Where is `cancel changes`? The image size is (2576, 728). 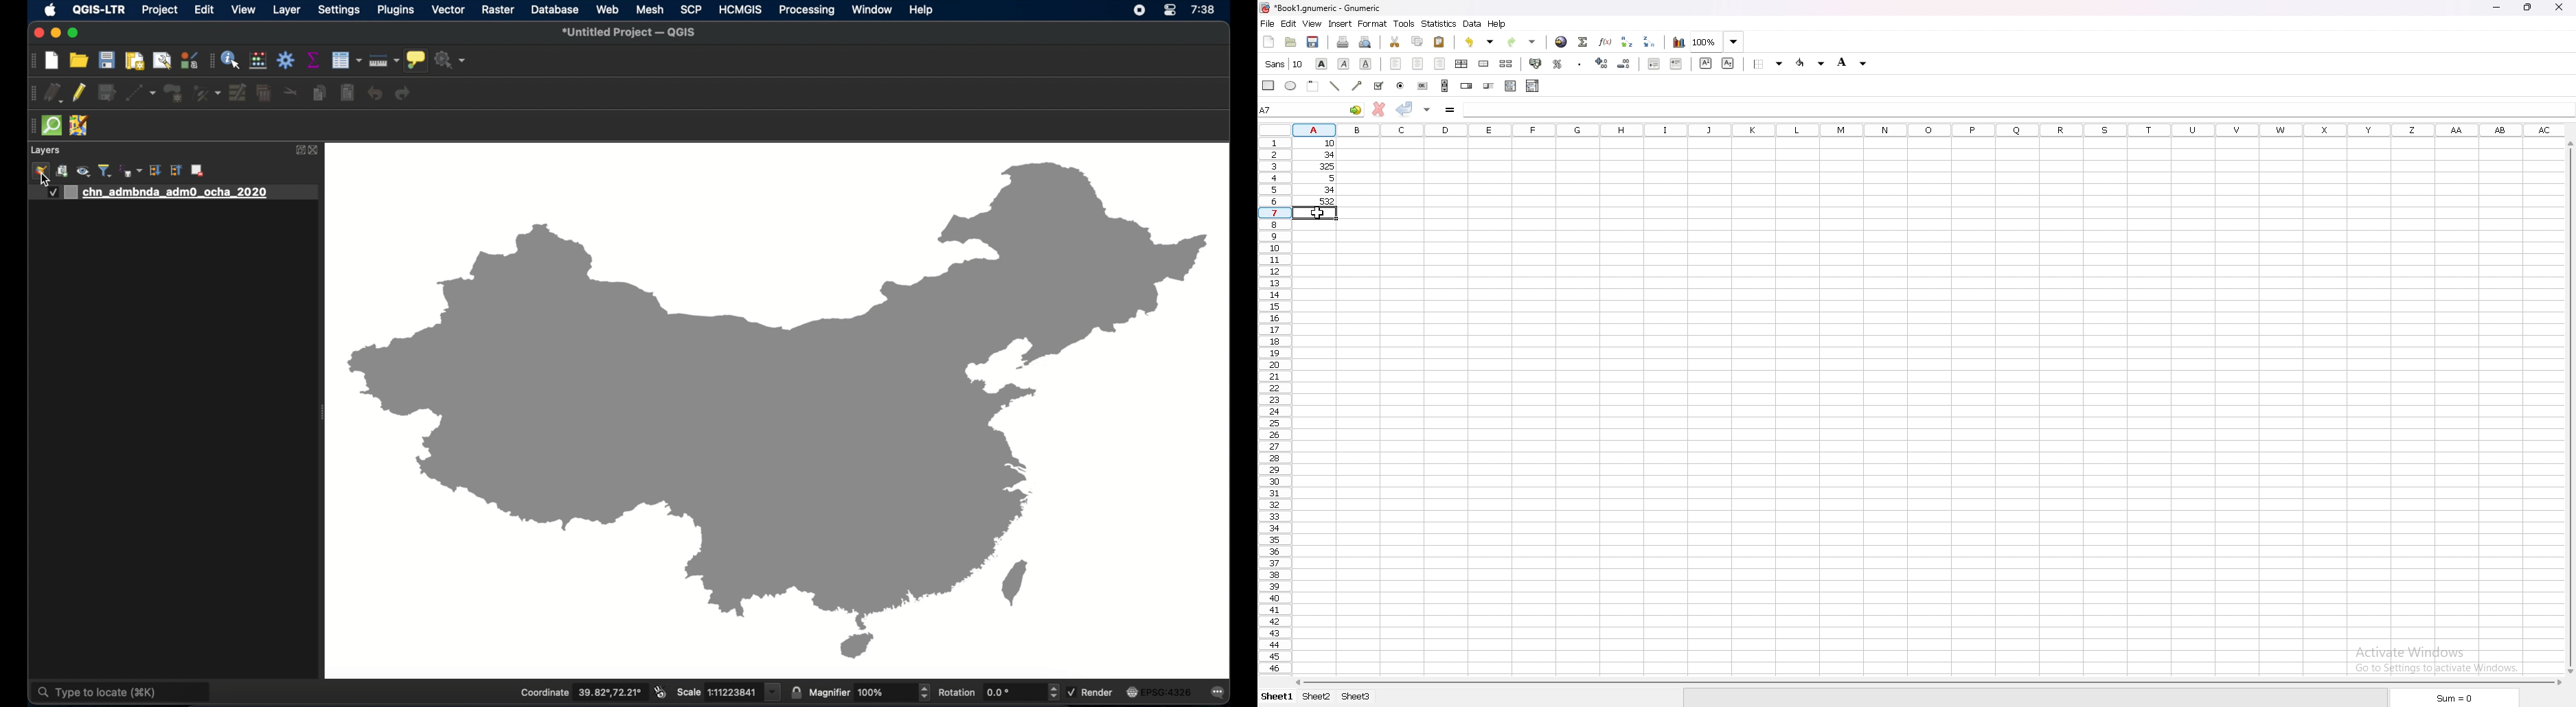 cancel changes is located at coordinates (1379, 109).